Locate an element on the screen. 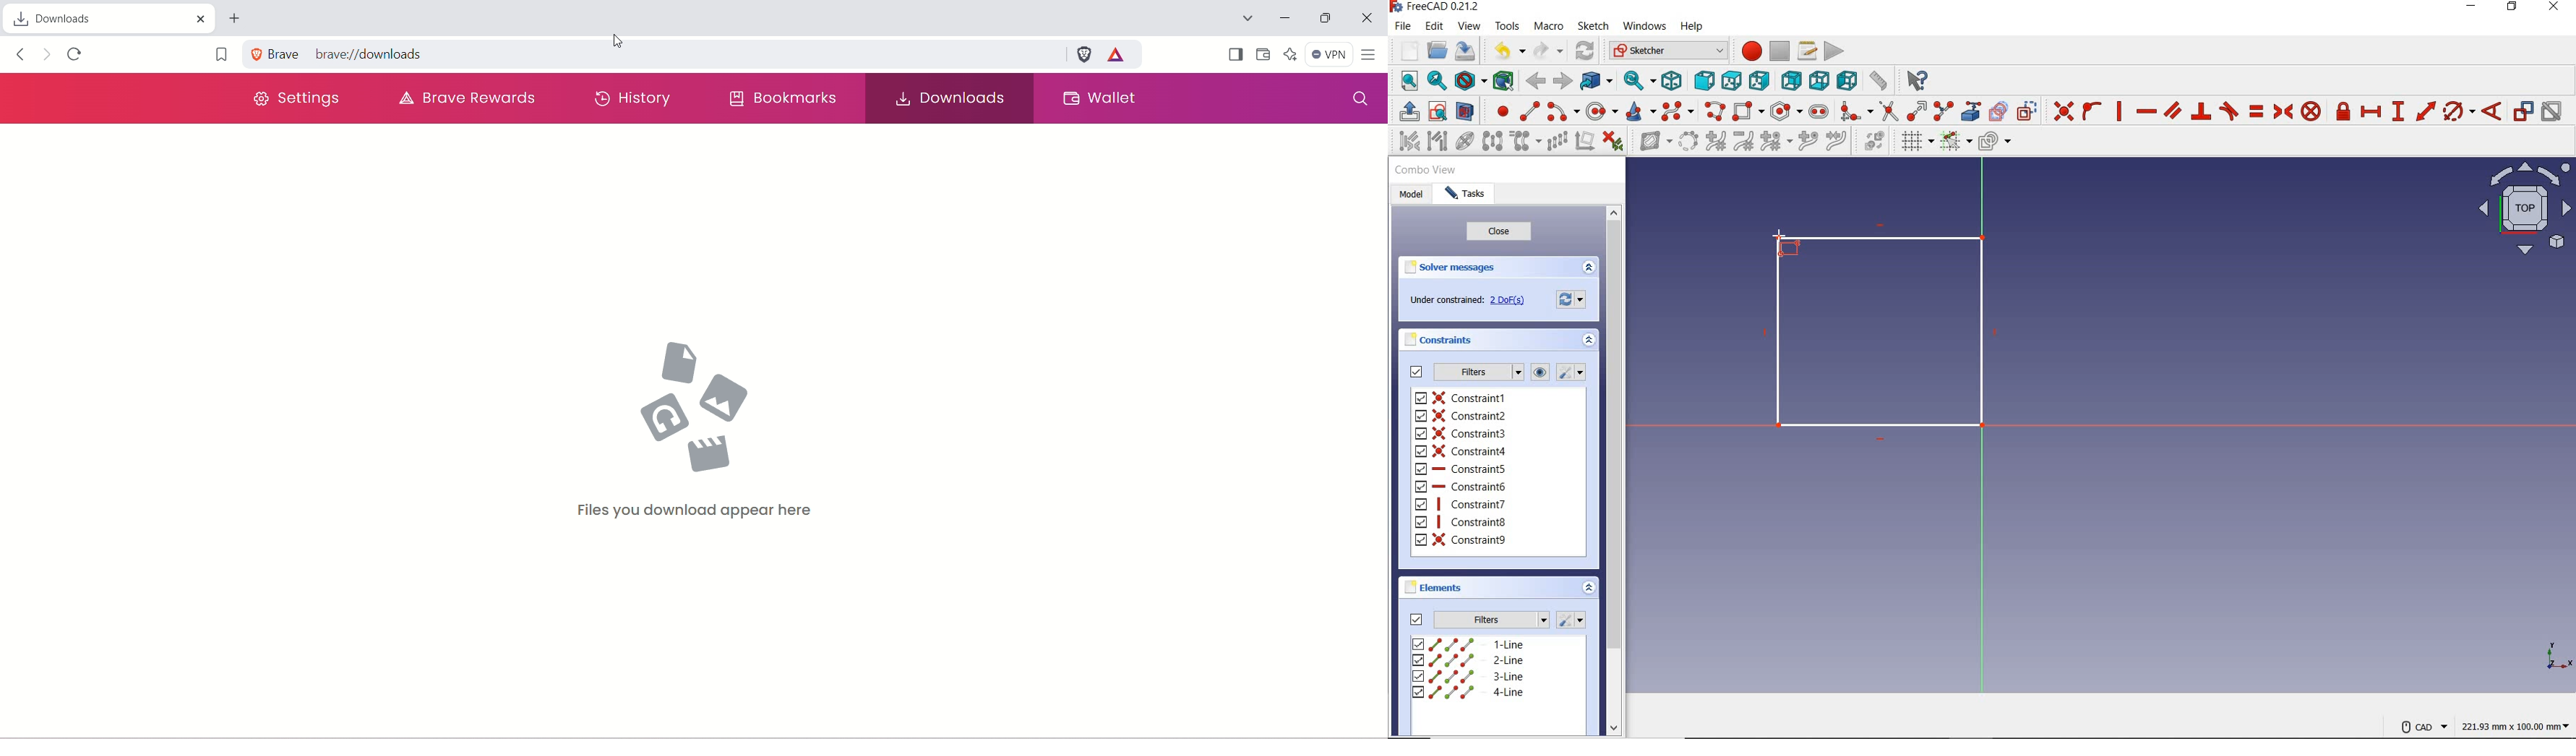 Image resolution: width=2576 pixels, height=756 pixels. show/hide all listed constraints from3D view is located at coordinates (1541, 372).